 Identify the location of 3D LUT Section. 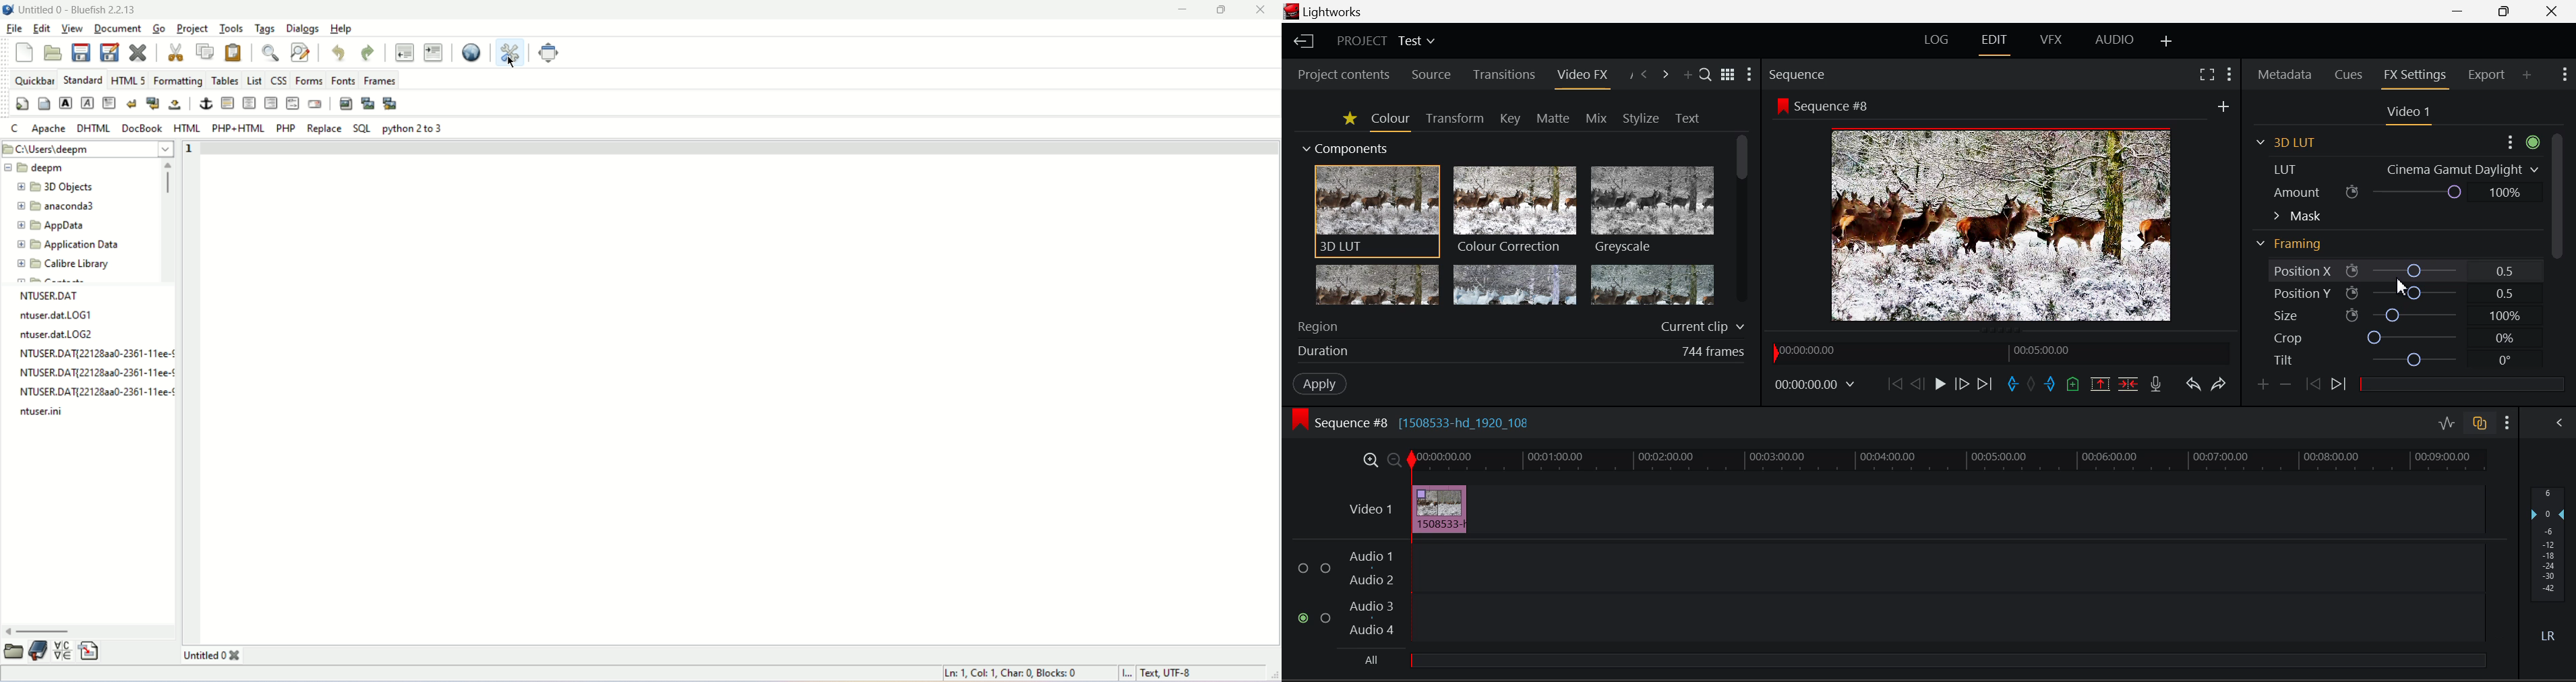
(2292, 142).